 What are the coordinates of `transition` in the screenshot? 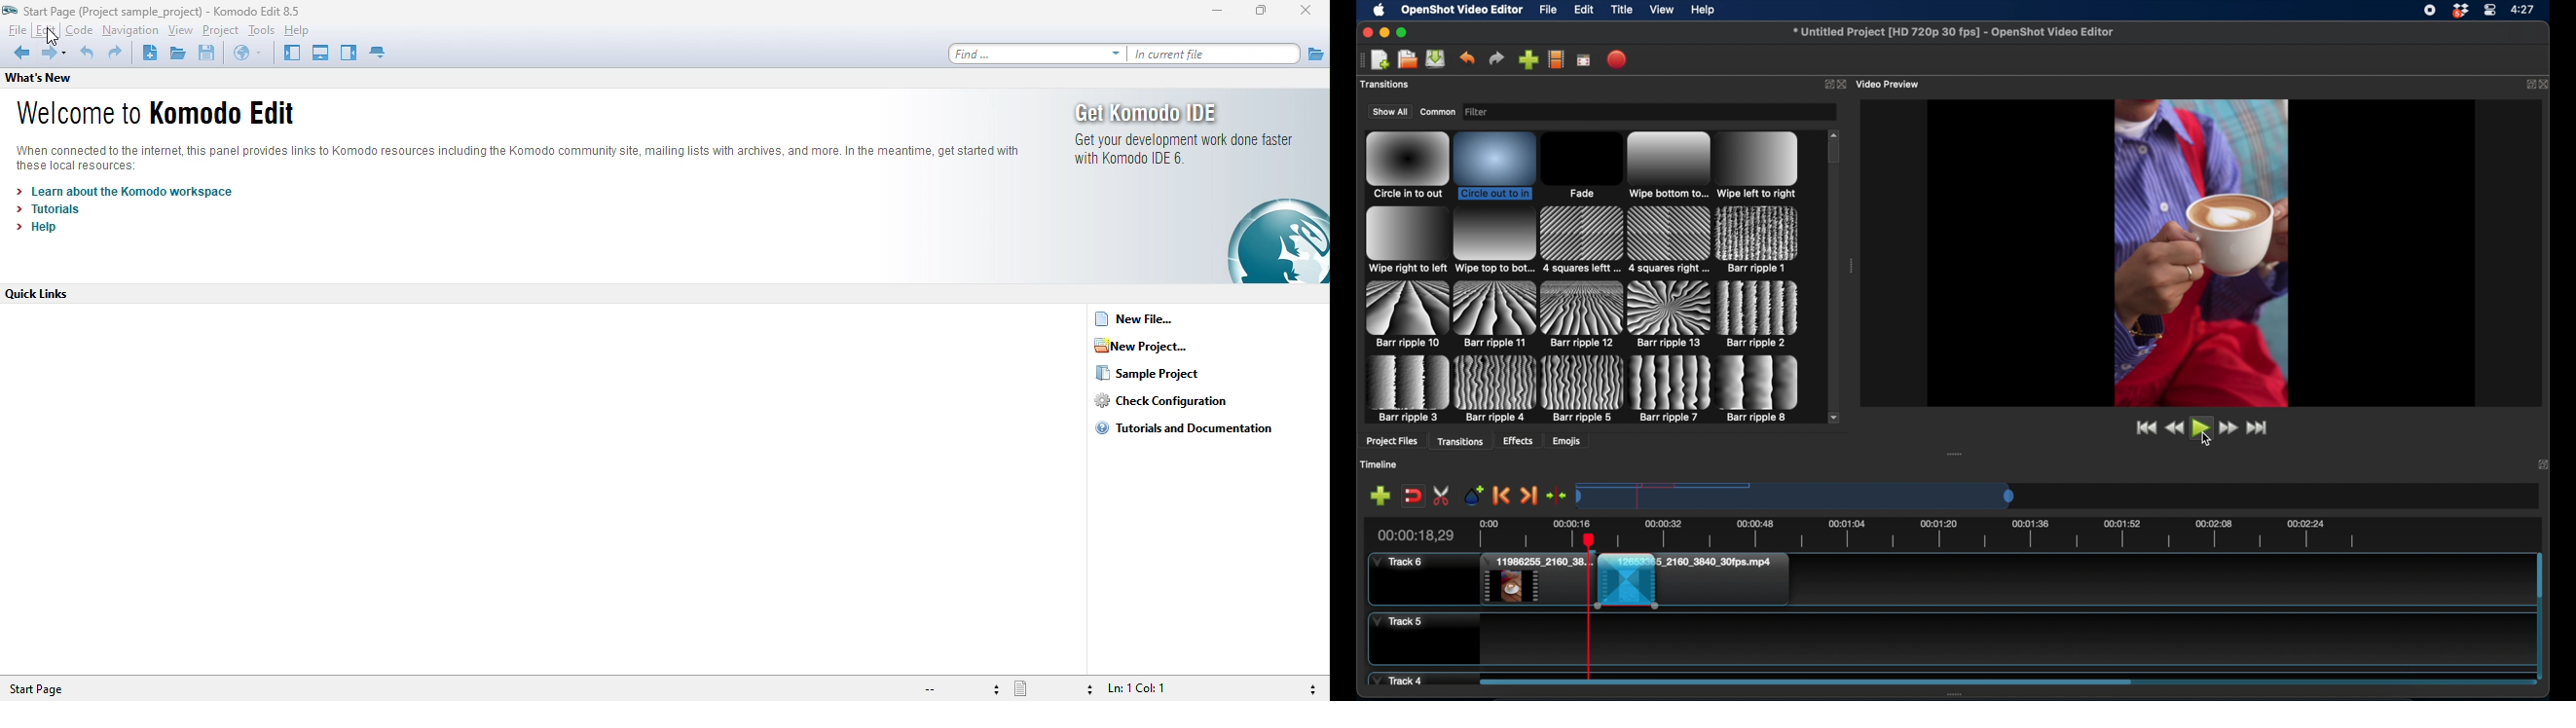 It's located at (1668, 240).